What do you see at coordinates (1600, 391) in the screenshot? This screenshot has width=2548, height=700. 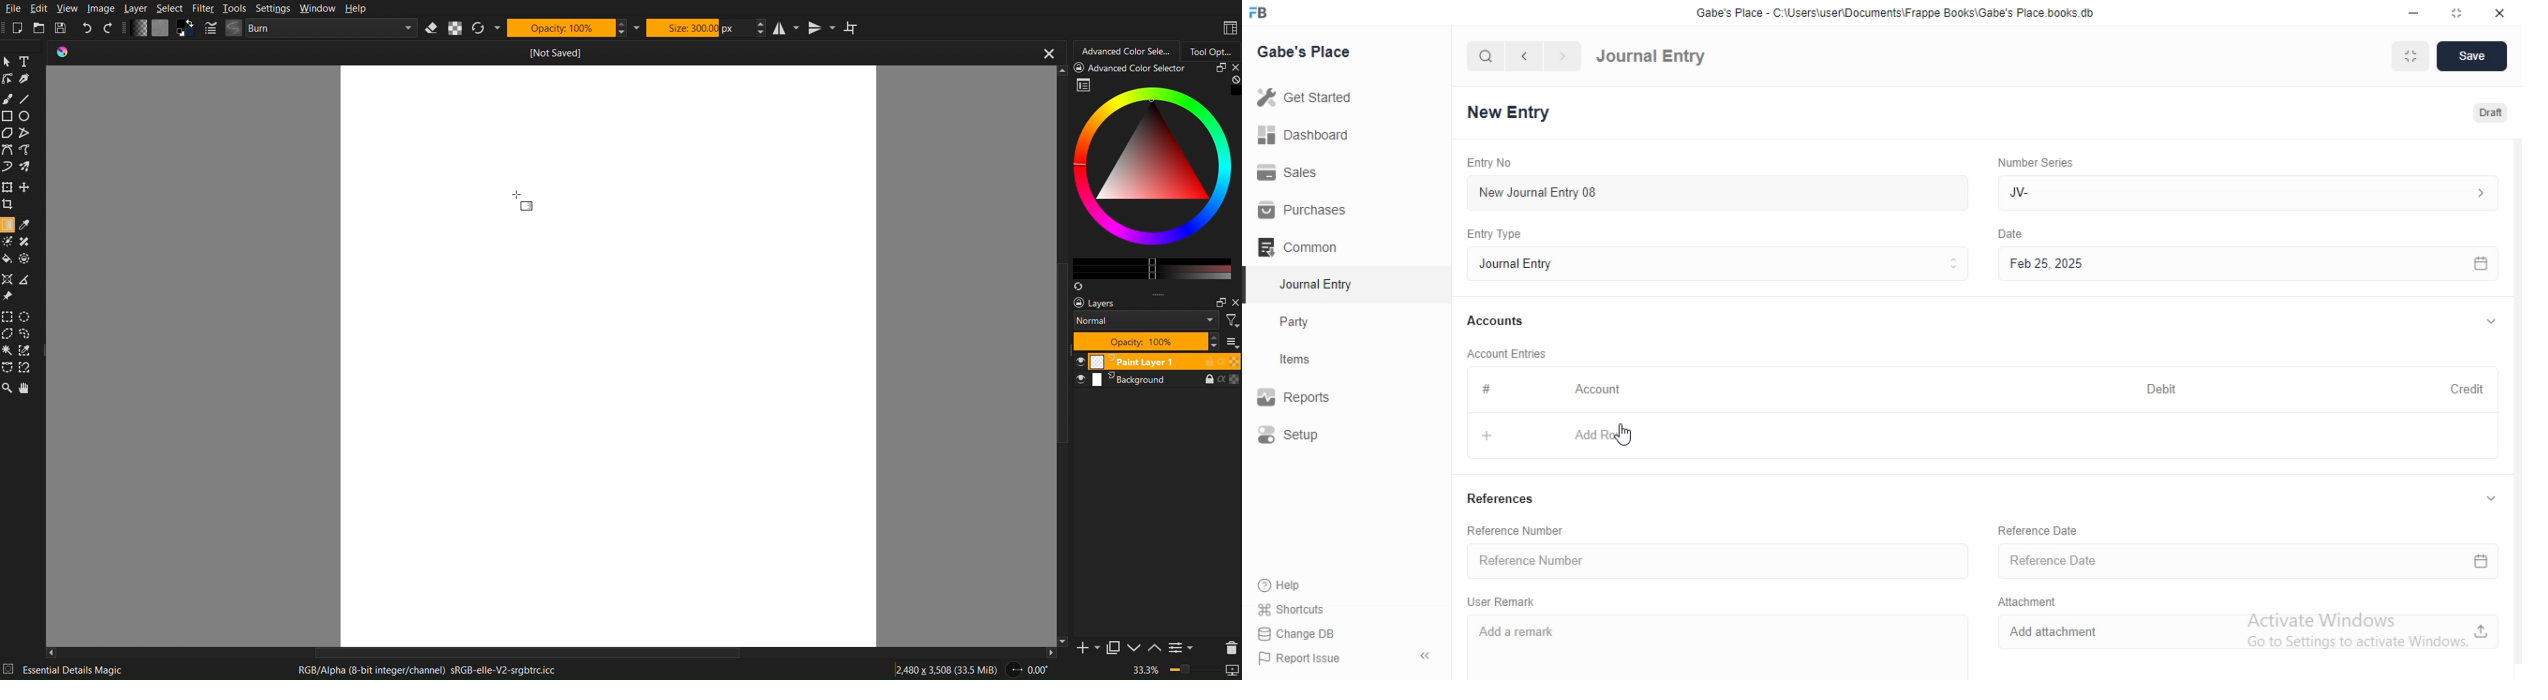 I see `Account` at bounding box center [1600, 391].